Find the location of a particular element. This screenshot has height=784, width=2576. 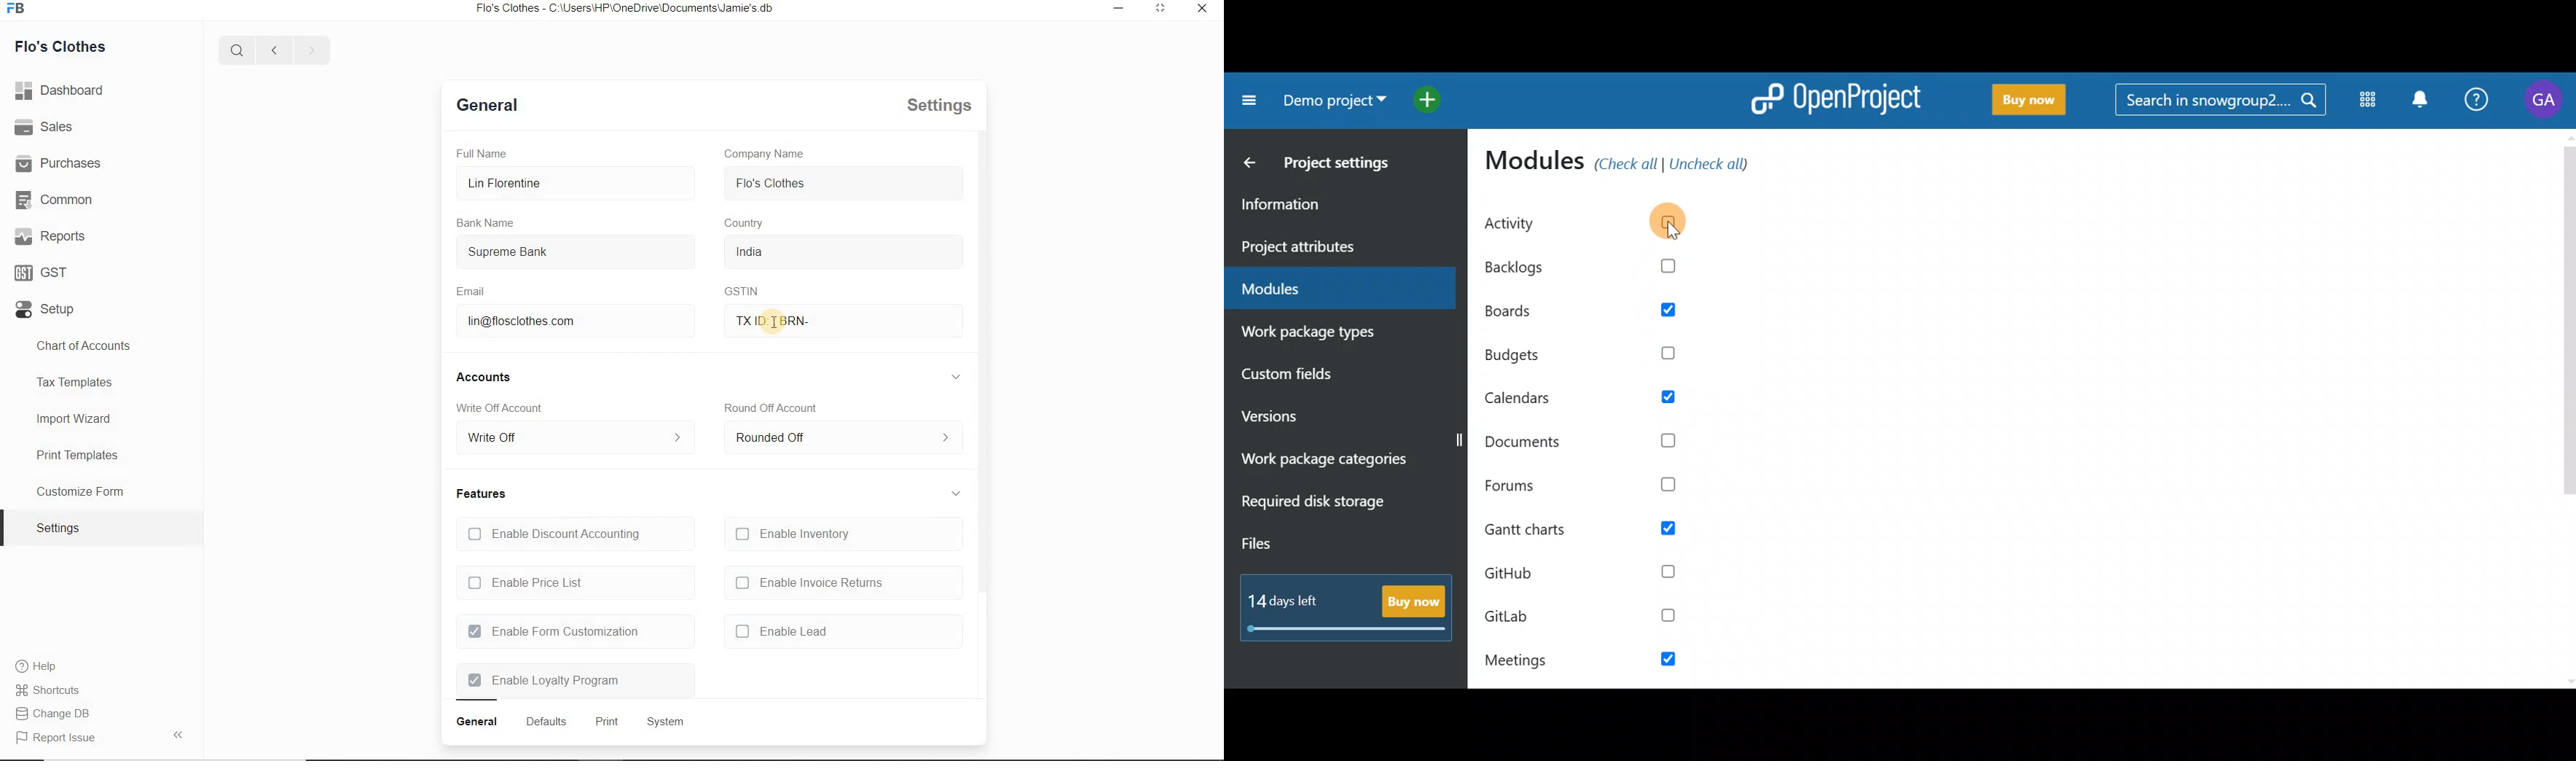

dashboard is located at coordinates (61, 90).